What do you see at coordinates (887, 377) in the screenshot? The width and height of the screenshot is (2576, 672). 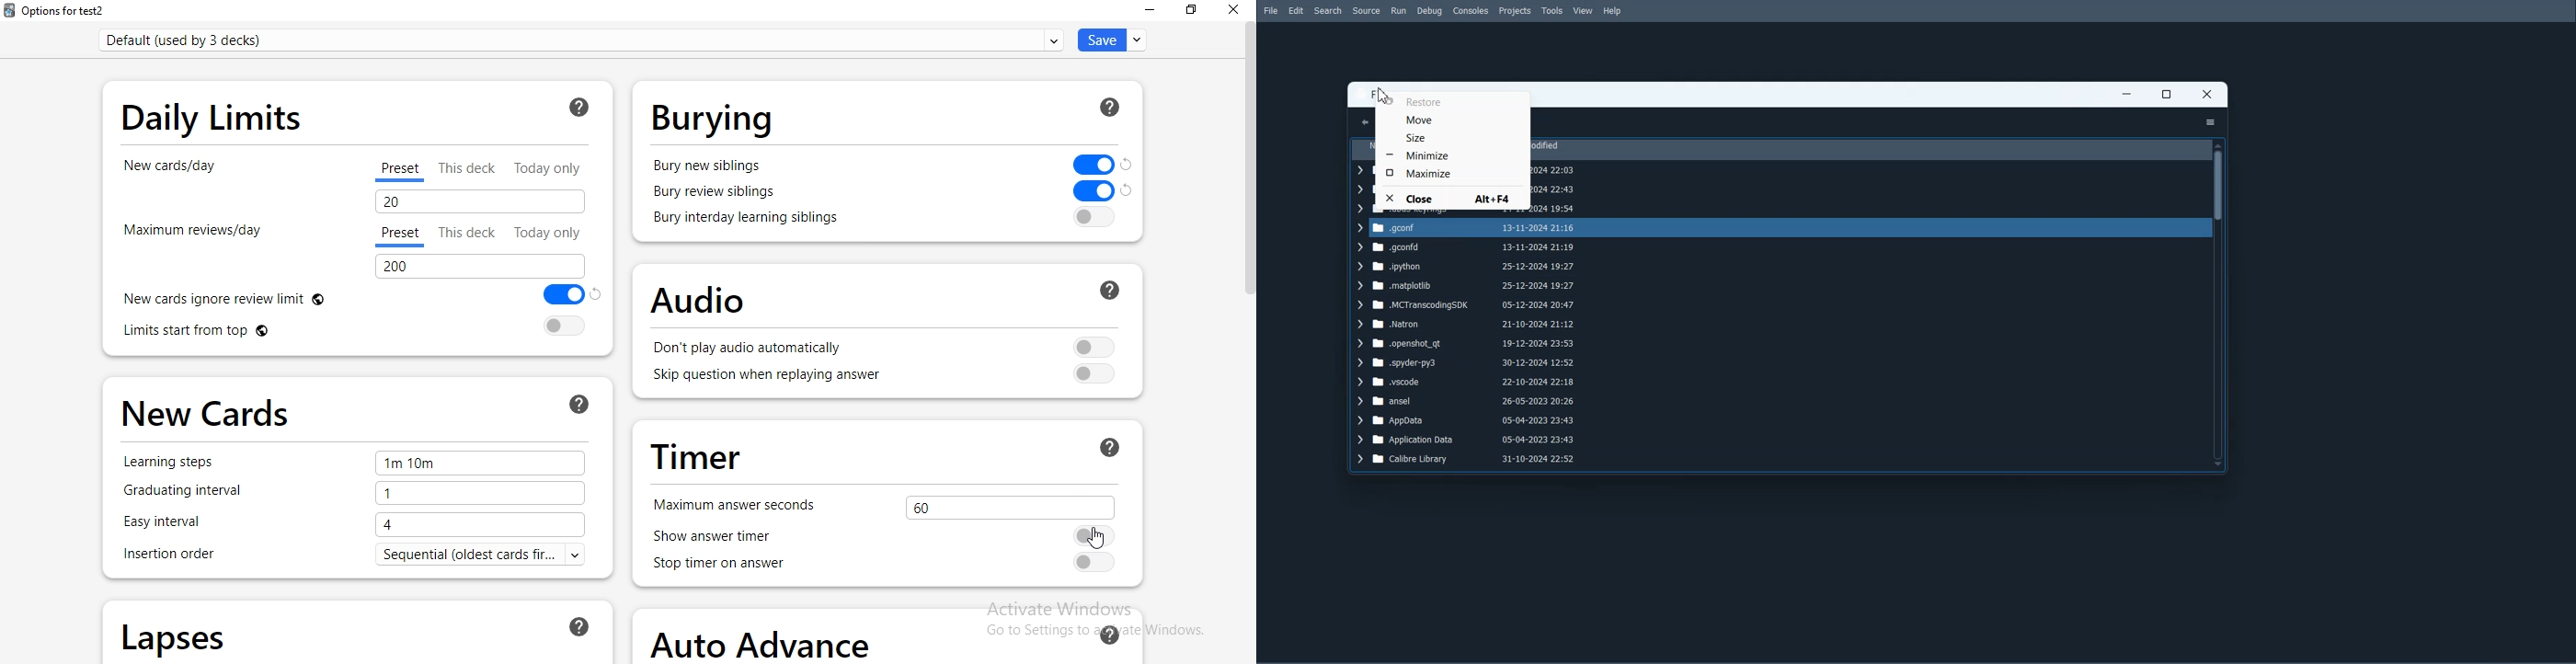 I see `skip question when replaying answer` at bounding box center [887, 377].